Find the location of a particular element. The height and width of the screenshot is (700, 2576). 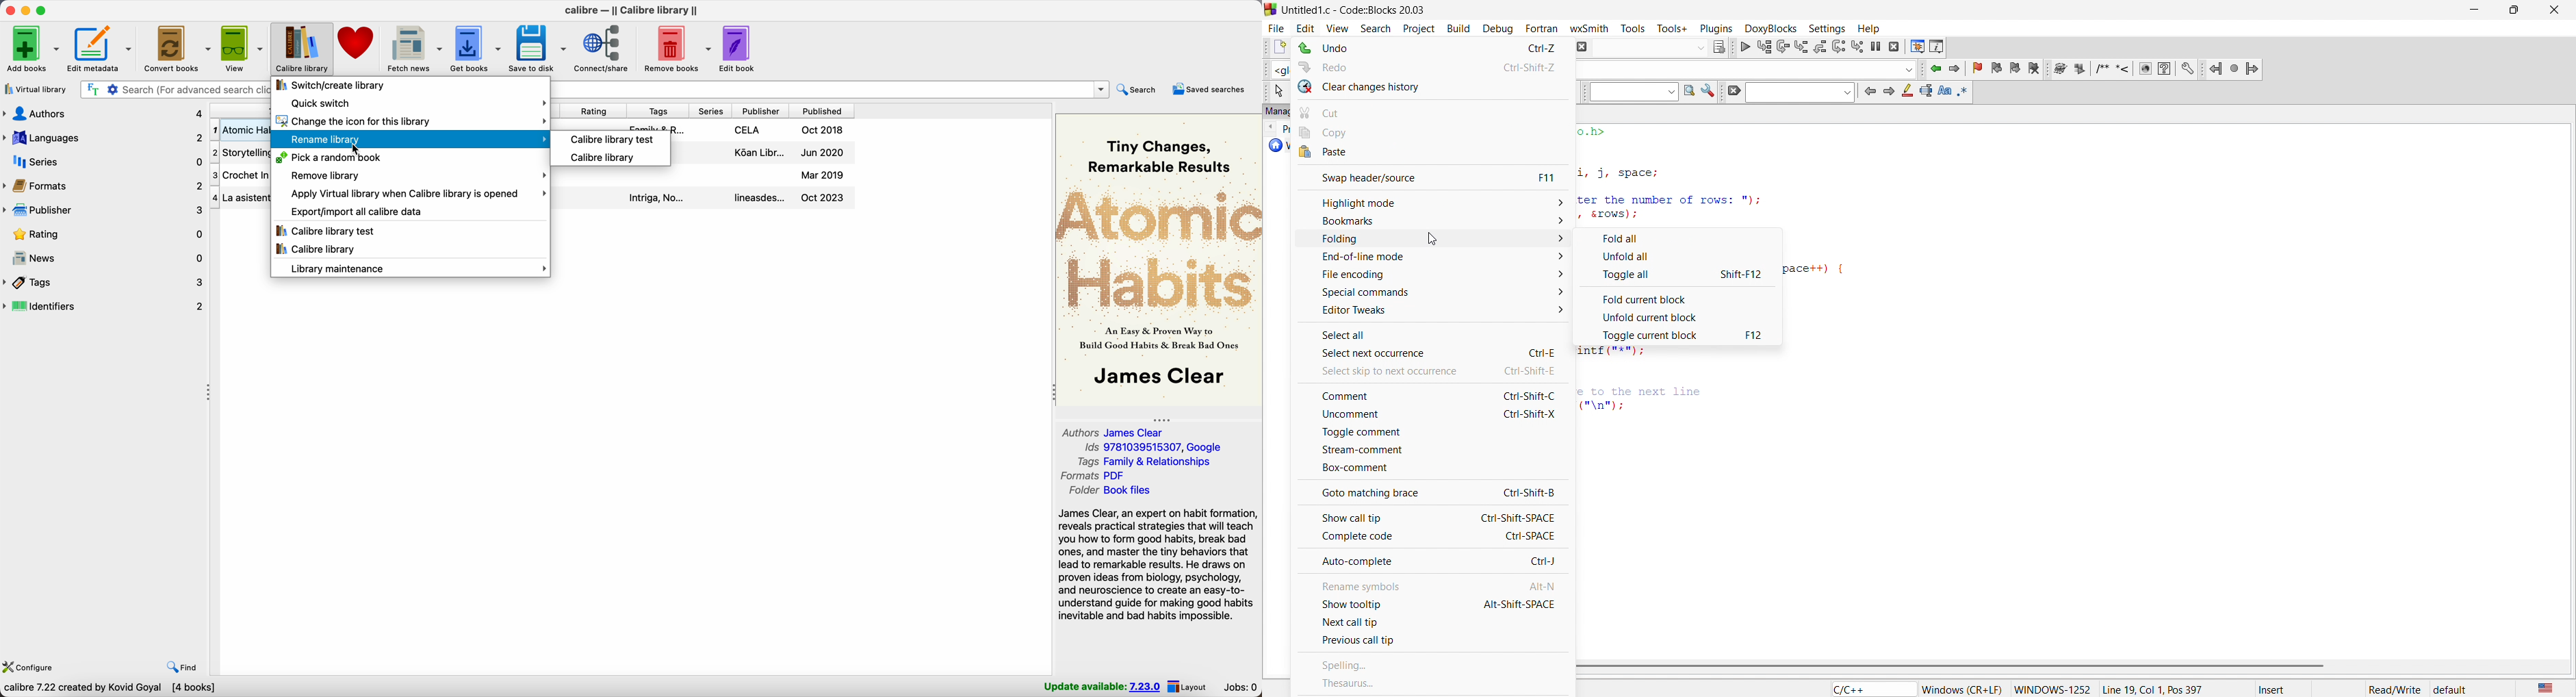

next call tip is located at coordinates (1433, 623).